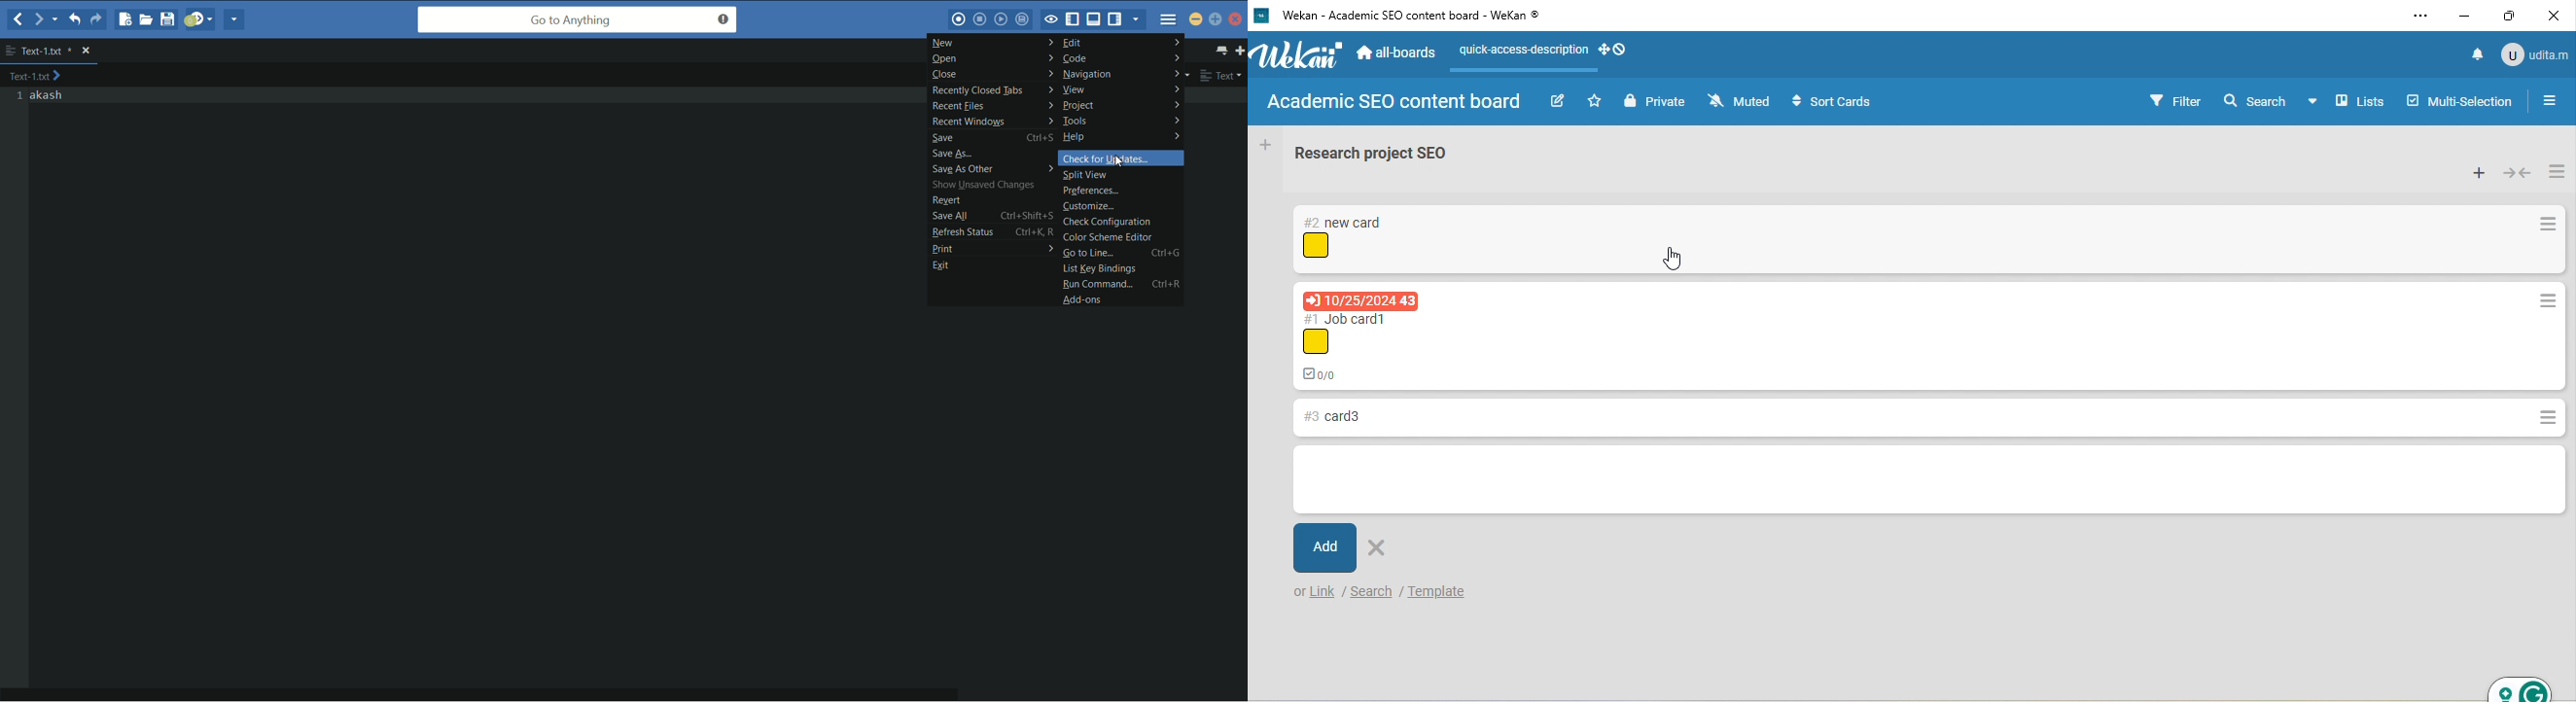 The image size is (2576, 728). I want to click on link, so click(1324, 593).